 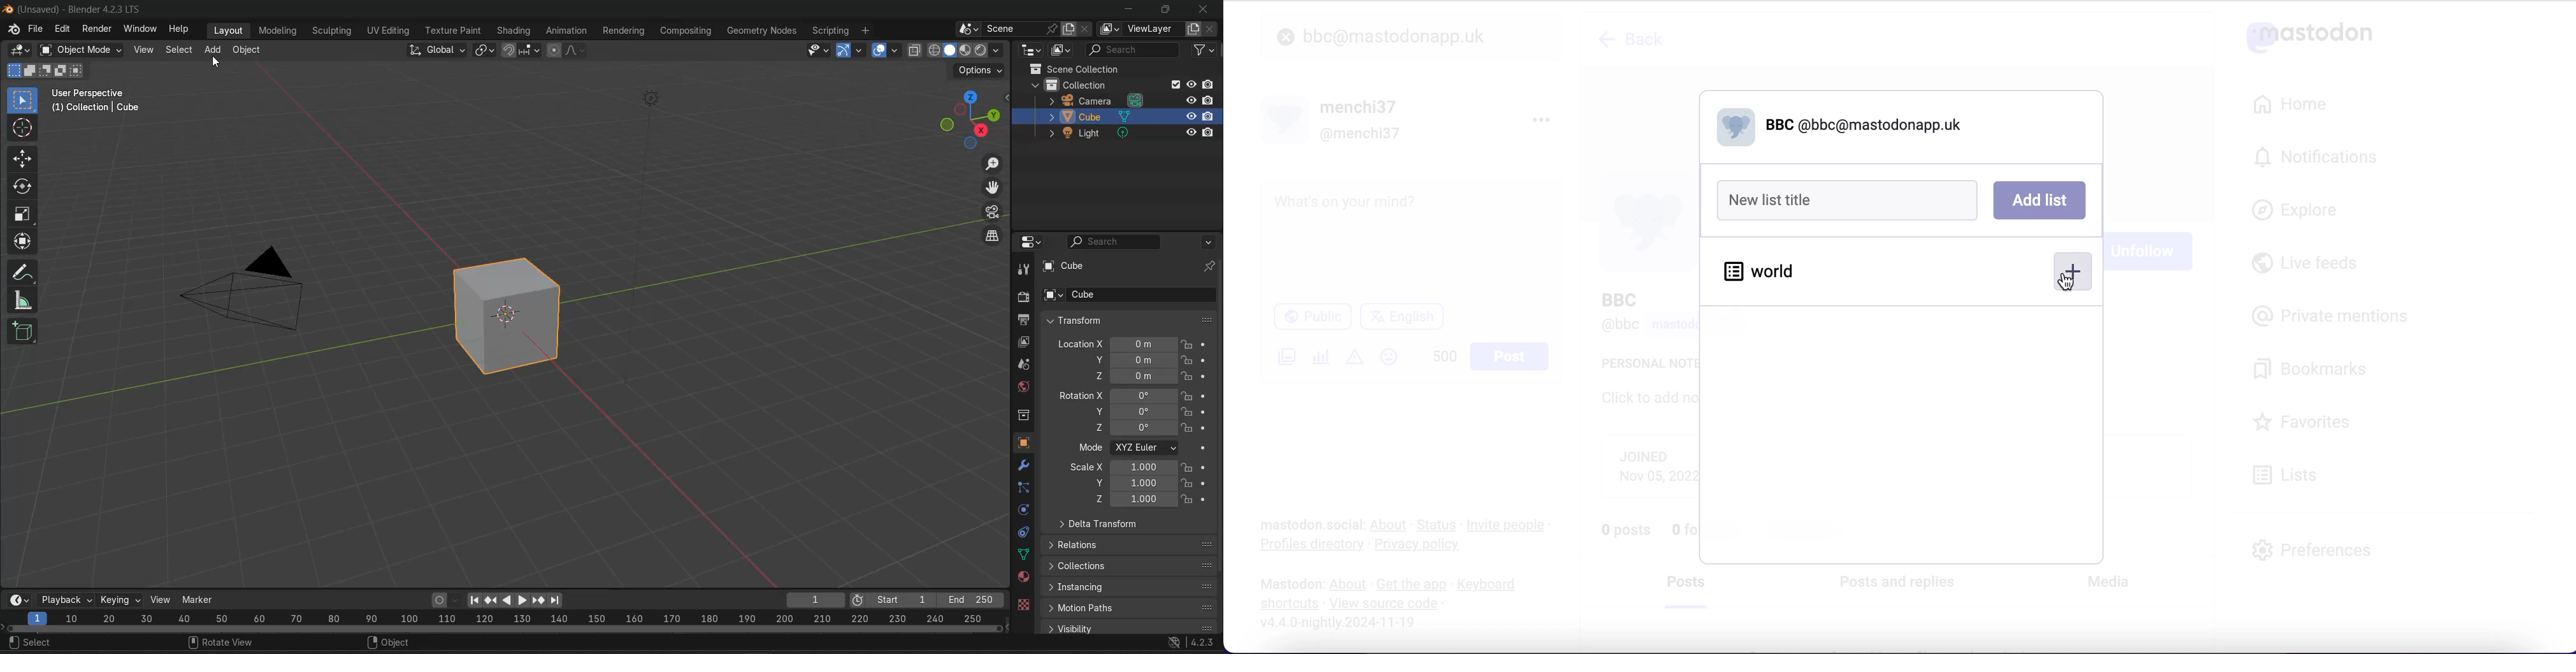 What do you see at coordinates (2306, 267) in the screenshot?
I see `live feeds` at bounding box center [2306, 267].